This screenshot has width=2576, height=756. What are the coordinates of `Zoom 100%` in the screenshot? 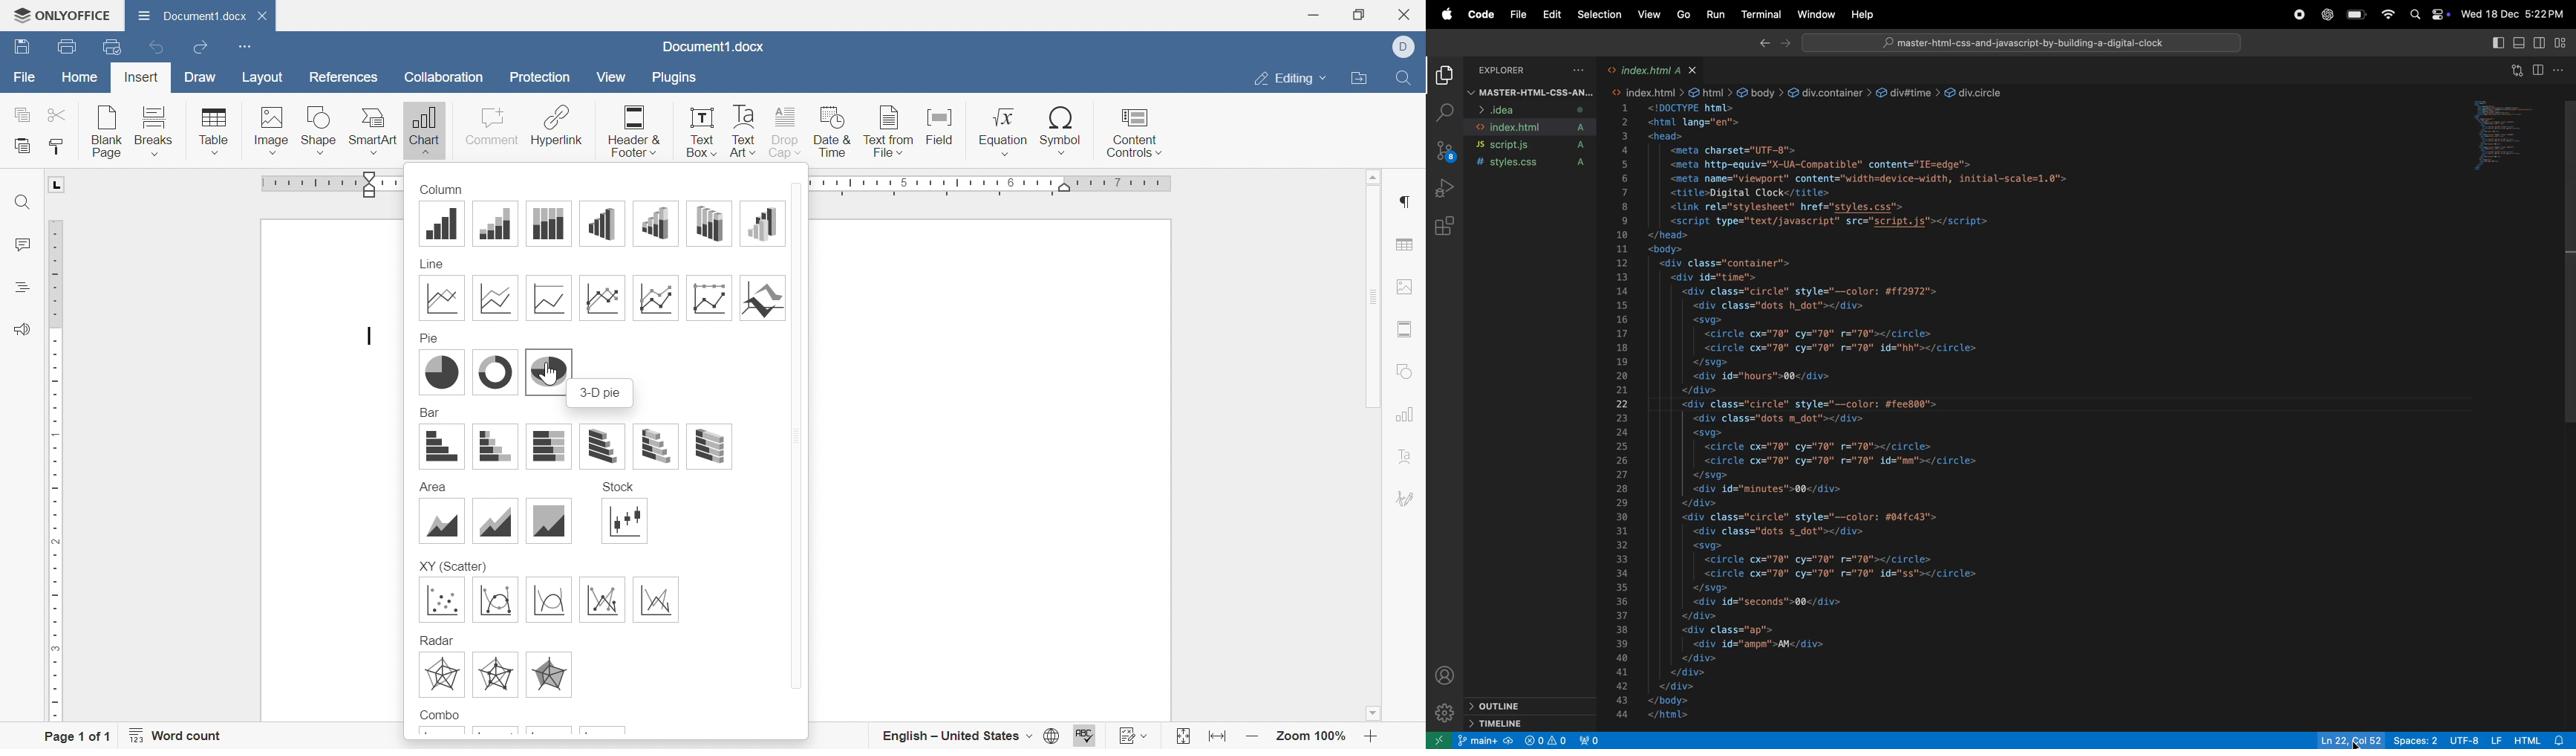 It's located at (1313, 735).